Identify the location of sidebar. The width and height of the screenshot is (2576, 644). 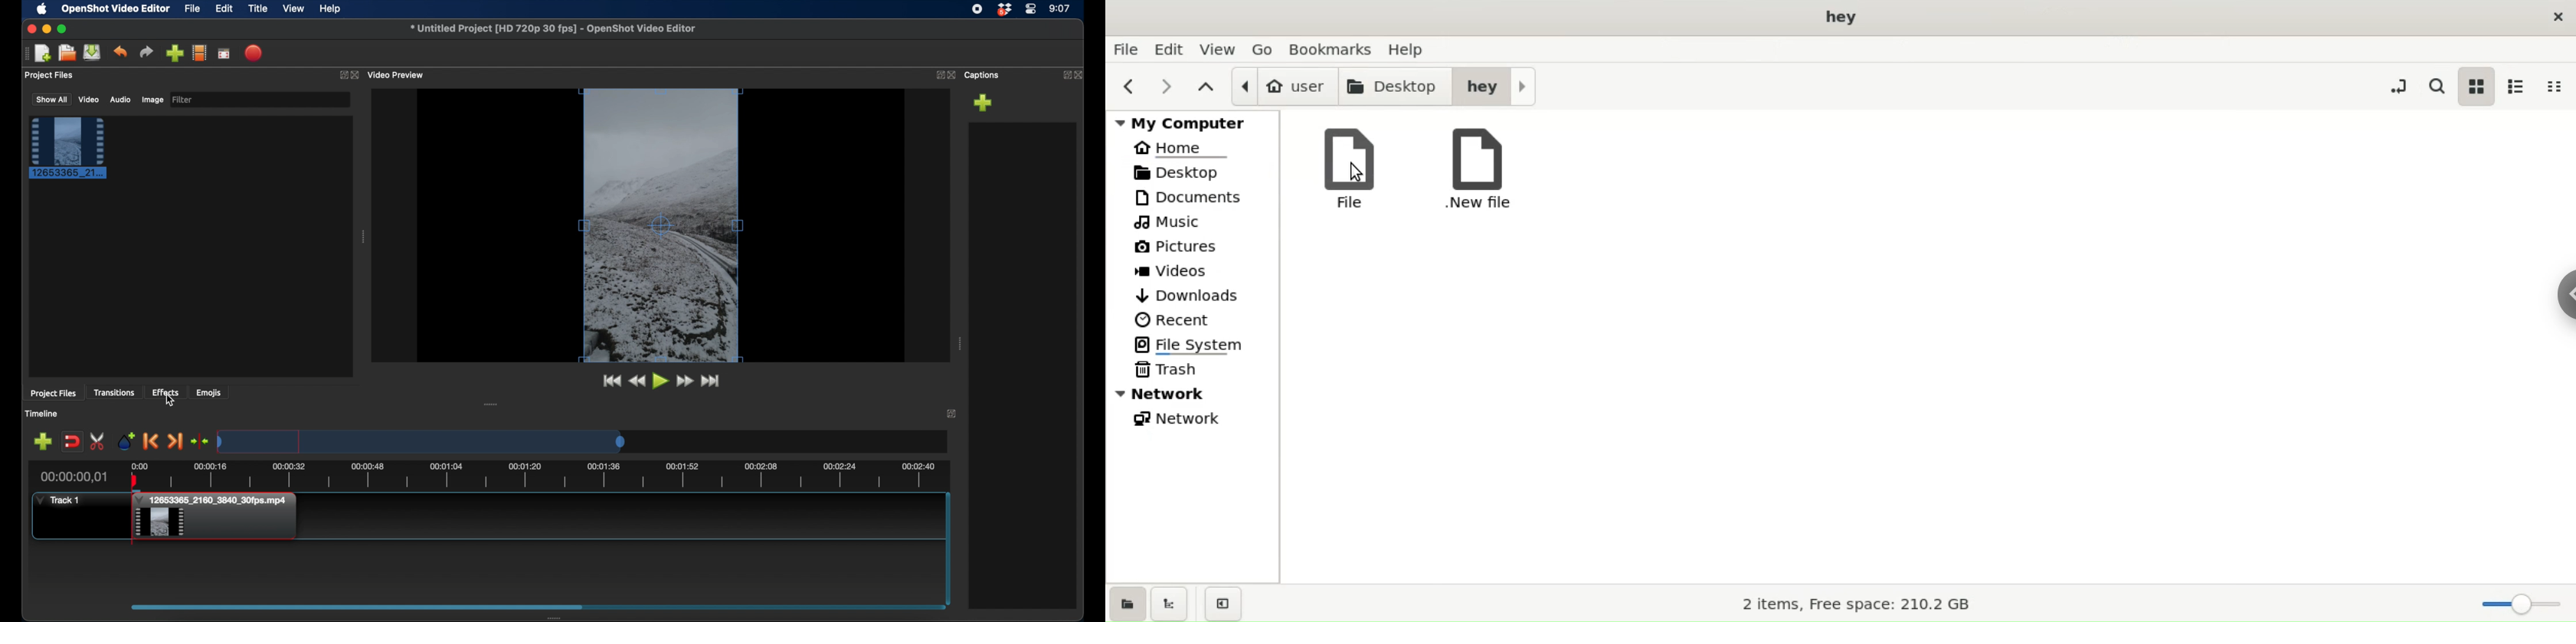
(2553, 290).